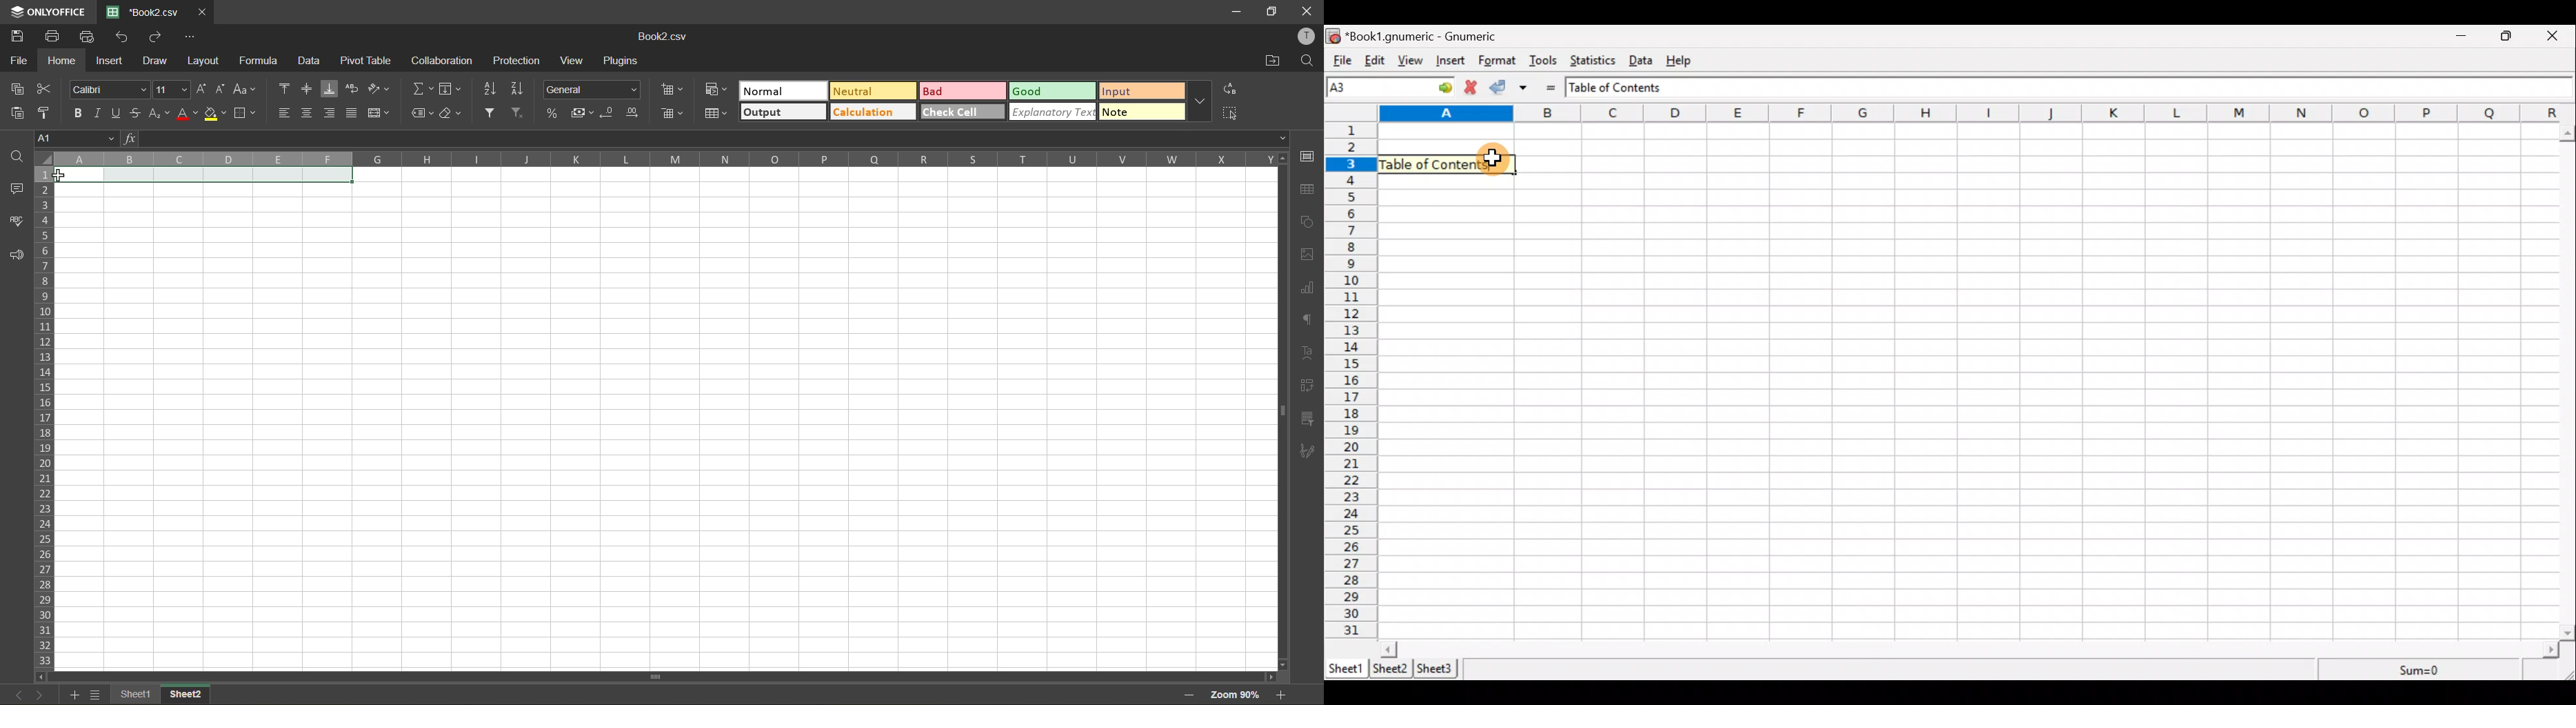 The width and height of the screenshot is (2576, 728). Describe the element at coordinates (450, 90) in the screenshot. I see `field` at that location.